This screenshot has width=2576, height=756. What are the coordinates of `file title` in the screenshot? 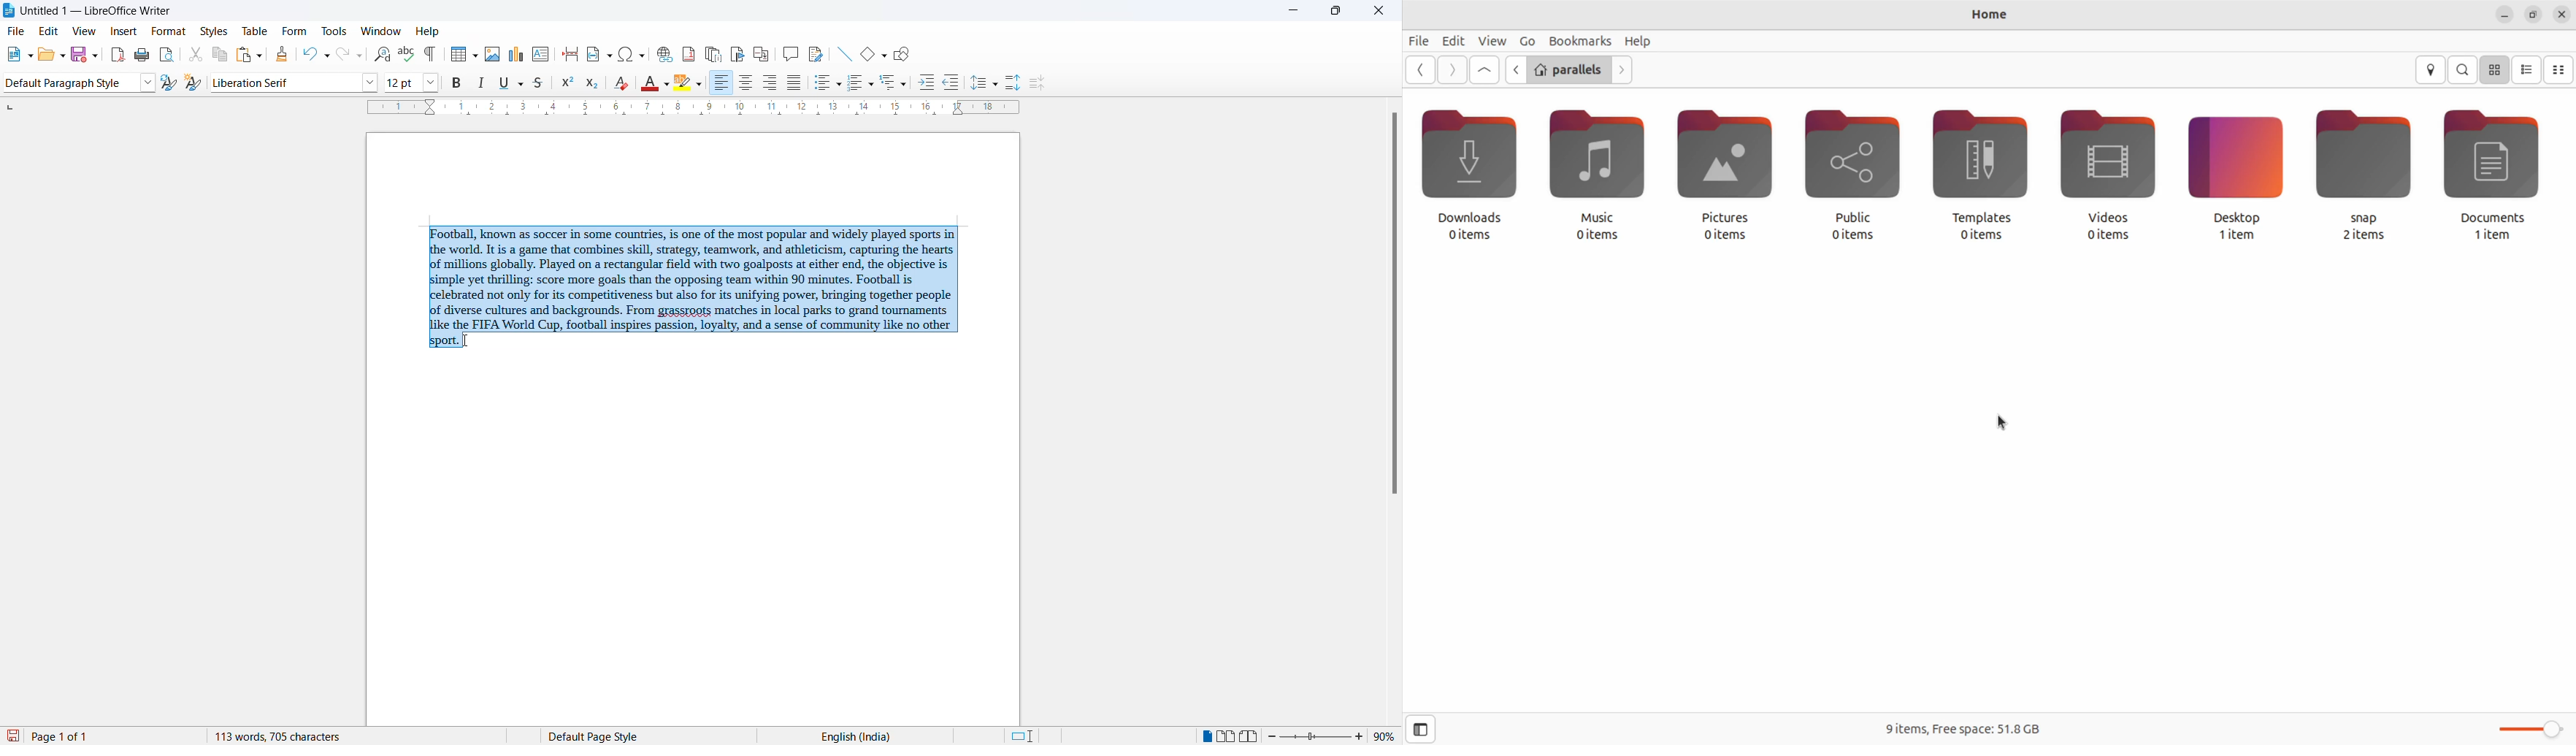 It's located at (94, 11).